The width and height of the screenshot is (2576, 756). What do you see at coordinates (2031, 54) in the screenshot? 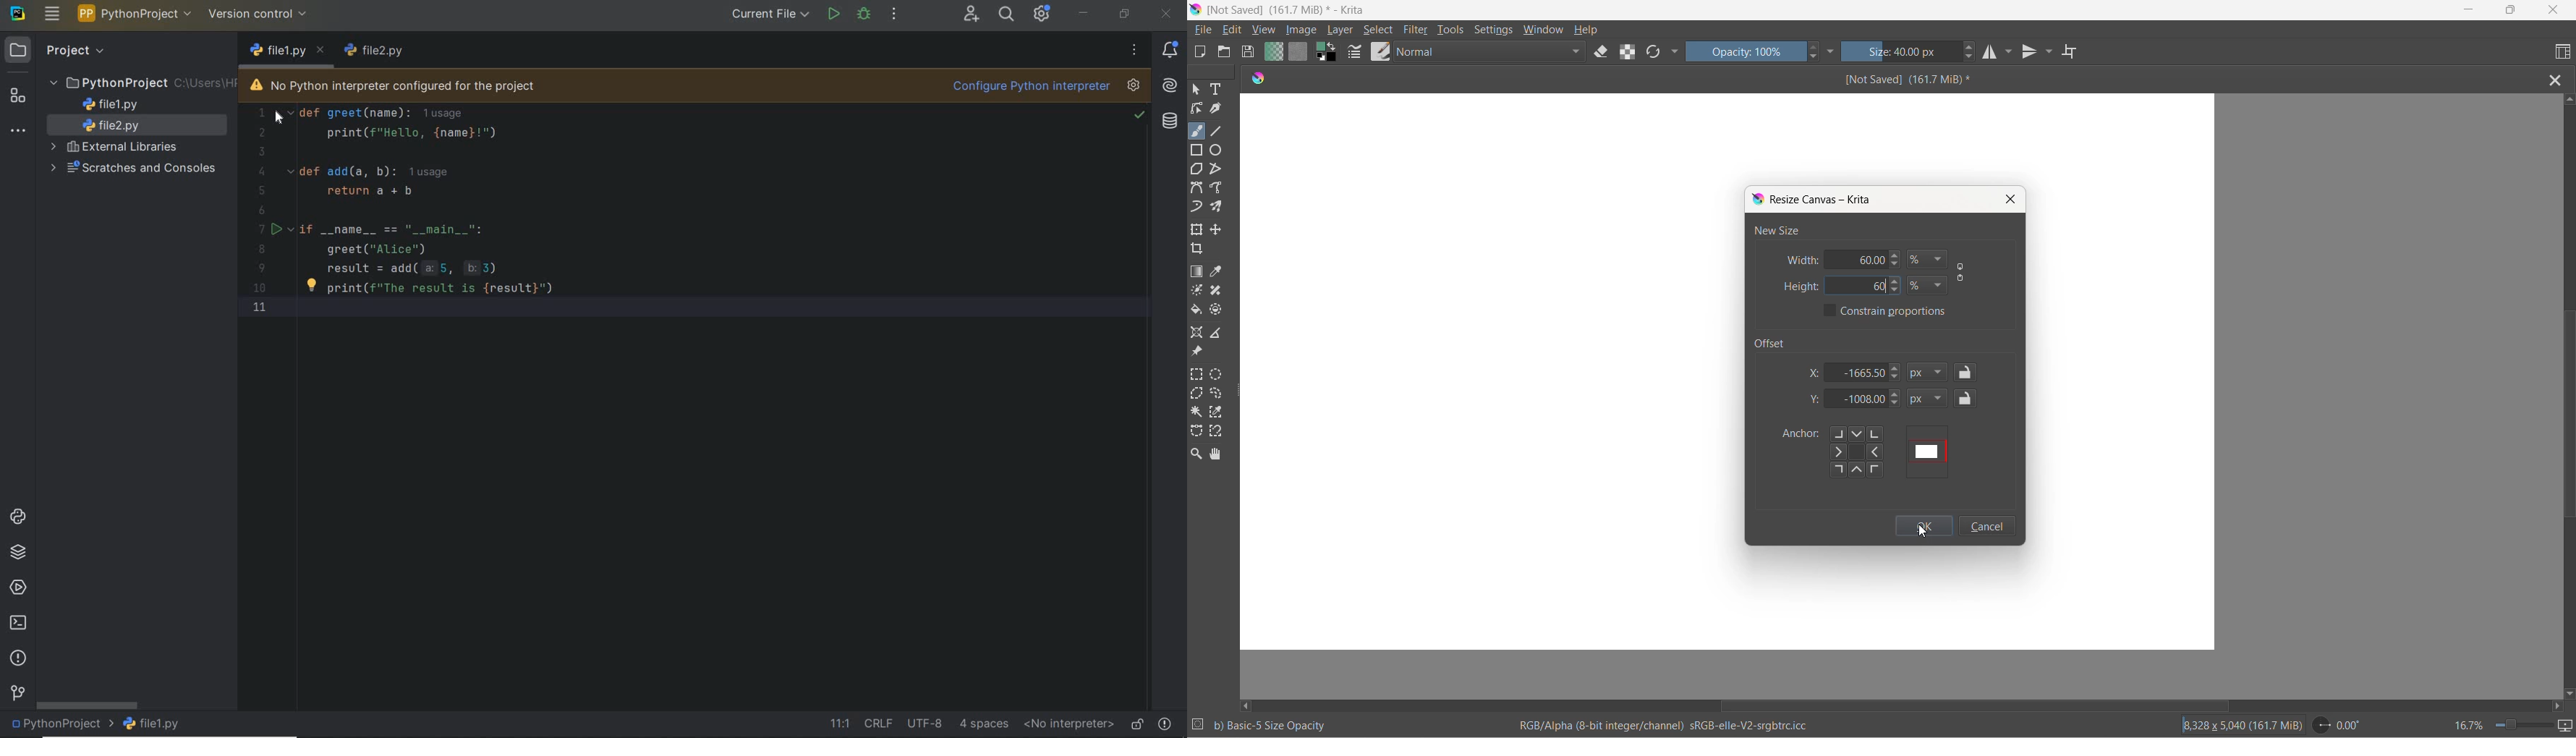
I see `vertical mirror tool` at bounding box center [2031, 54].